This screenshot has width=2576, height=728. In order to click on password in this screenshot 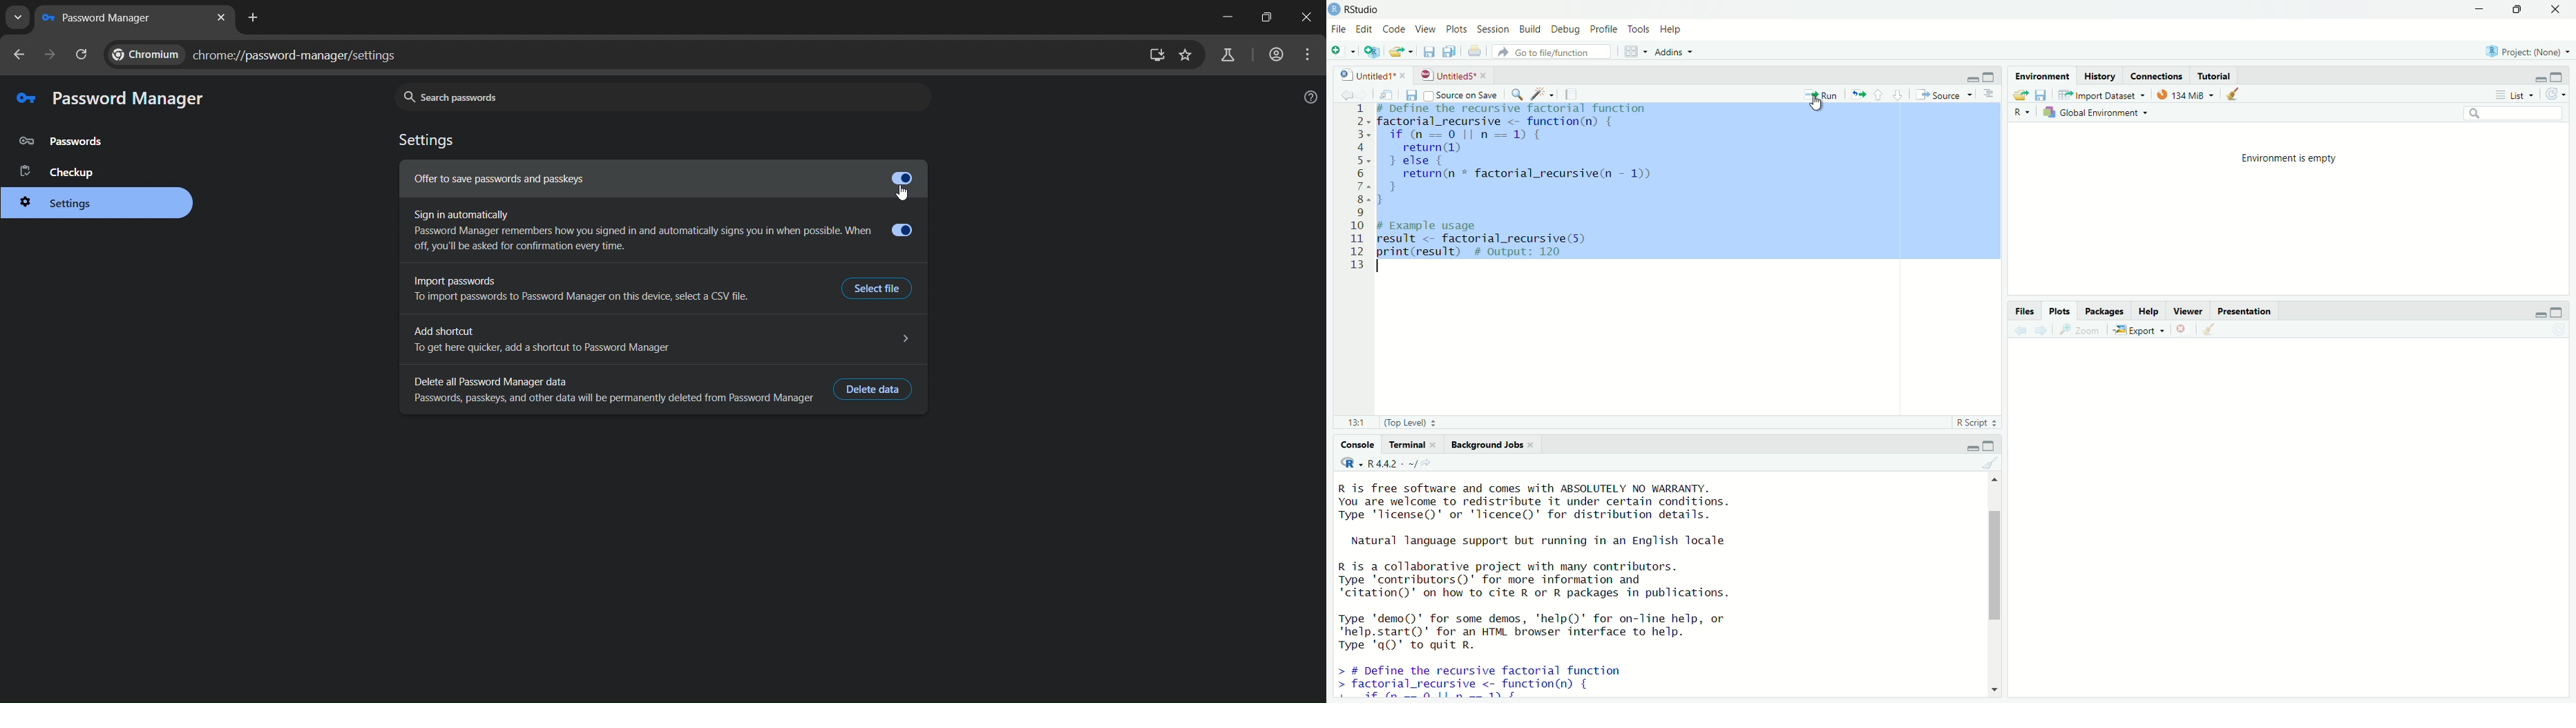, I will do `click(65, 142)`.